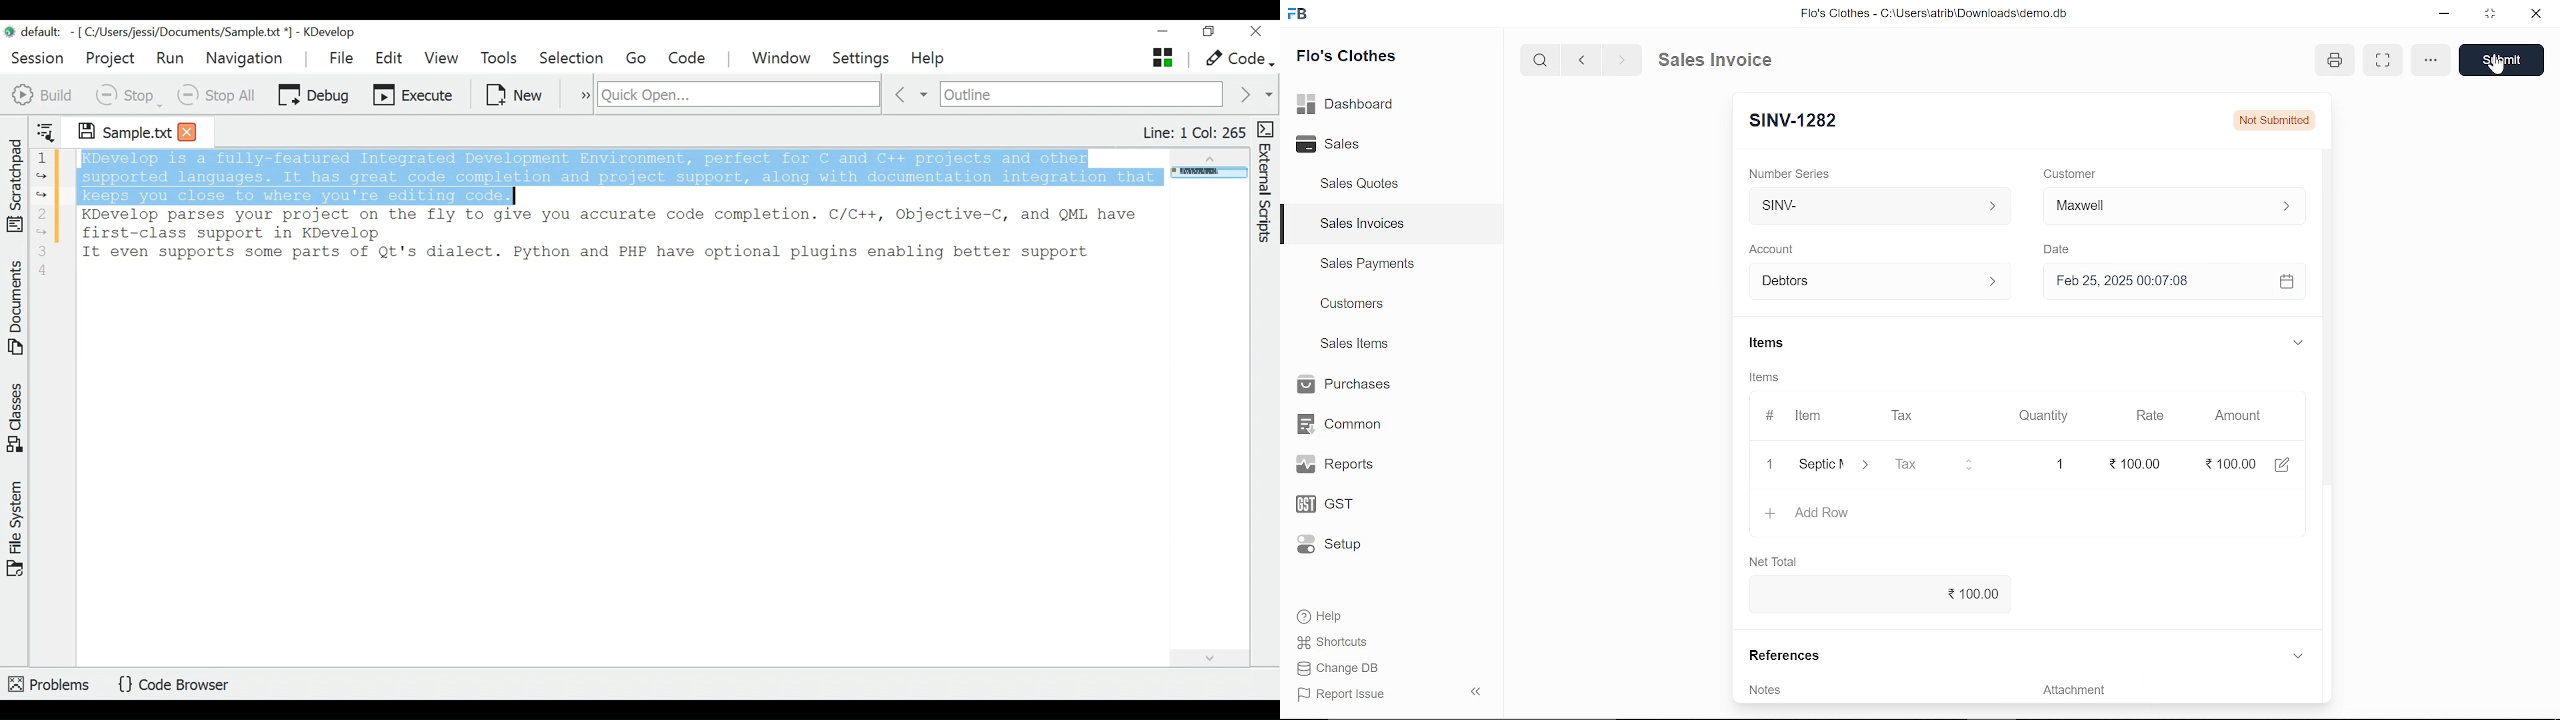 The height and width of the screenshot is (728, 2576). What do you see at coordinates (2228, 464) in the screenshot?
I see `100` at bounding box center [2228, 464].